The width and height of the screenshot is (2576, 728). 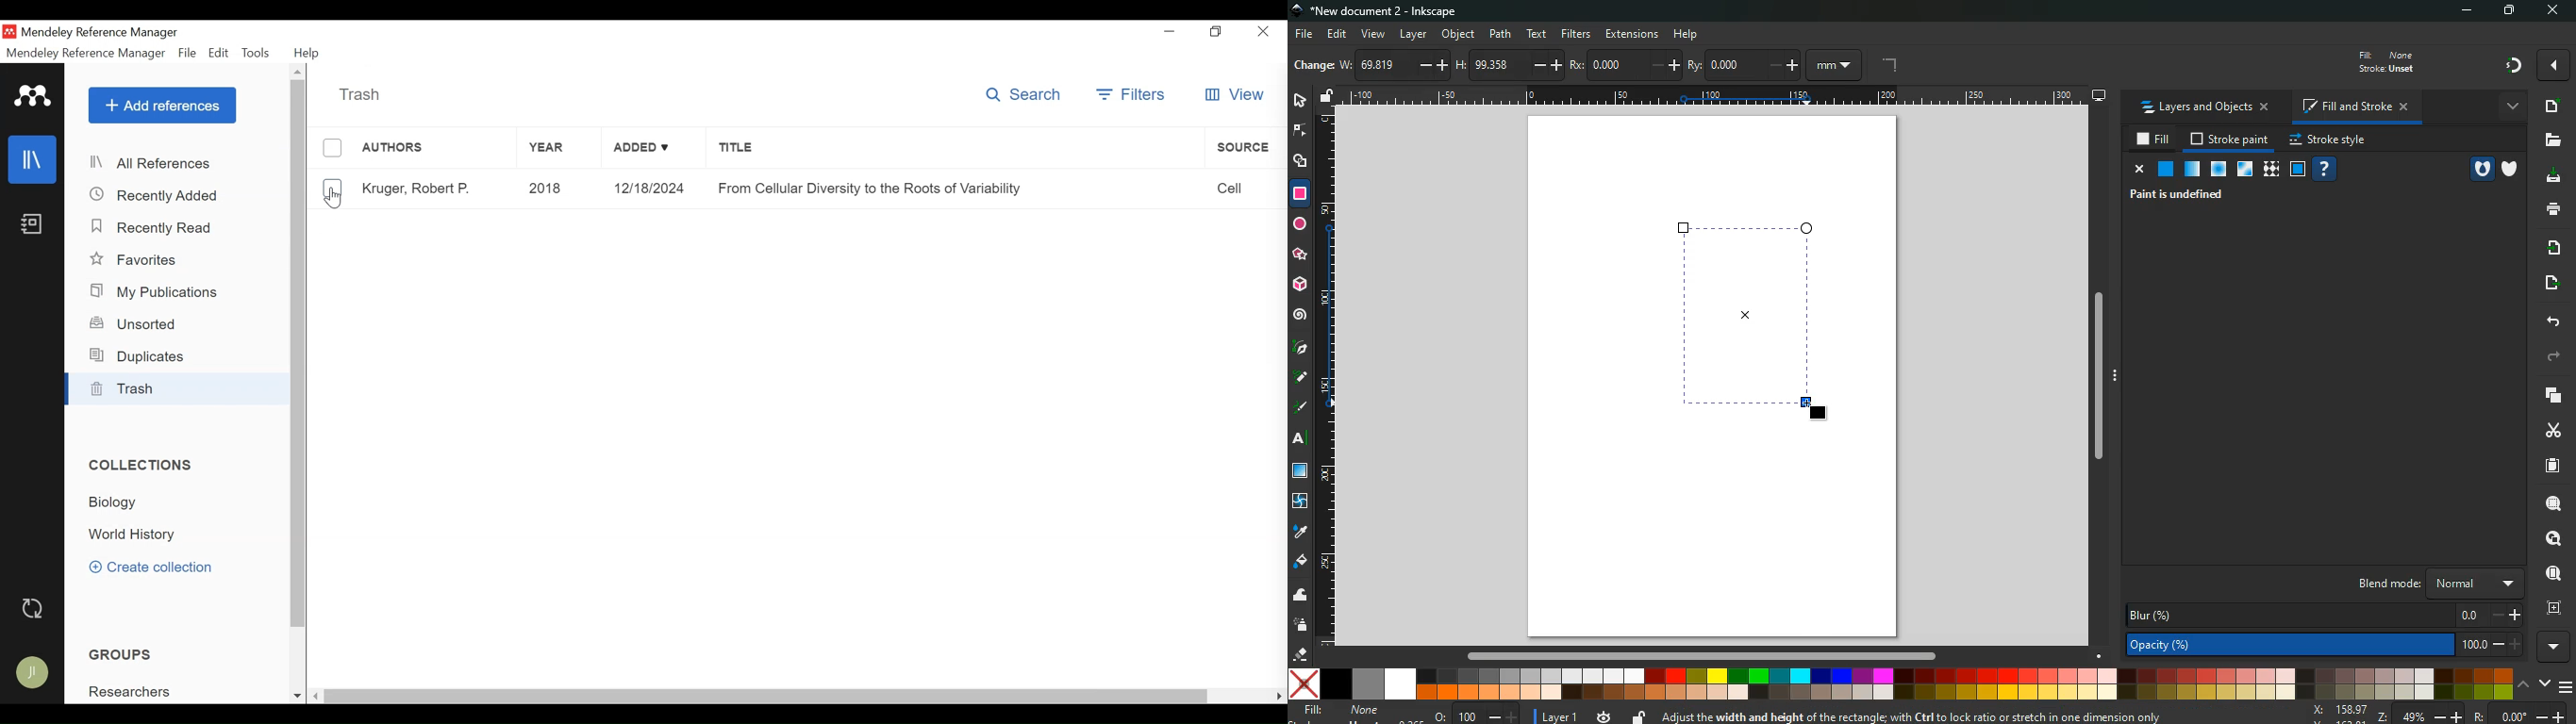 What do you see at coordinates (2464, 11) in the screenshot?
I see `minimize` at bounding box center [2464, 11].